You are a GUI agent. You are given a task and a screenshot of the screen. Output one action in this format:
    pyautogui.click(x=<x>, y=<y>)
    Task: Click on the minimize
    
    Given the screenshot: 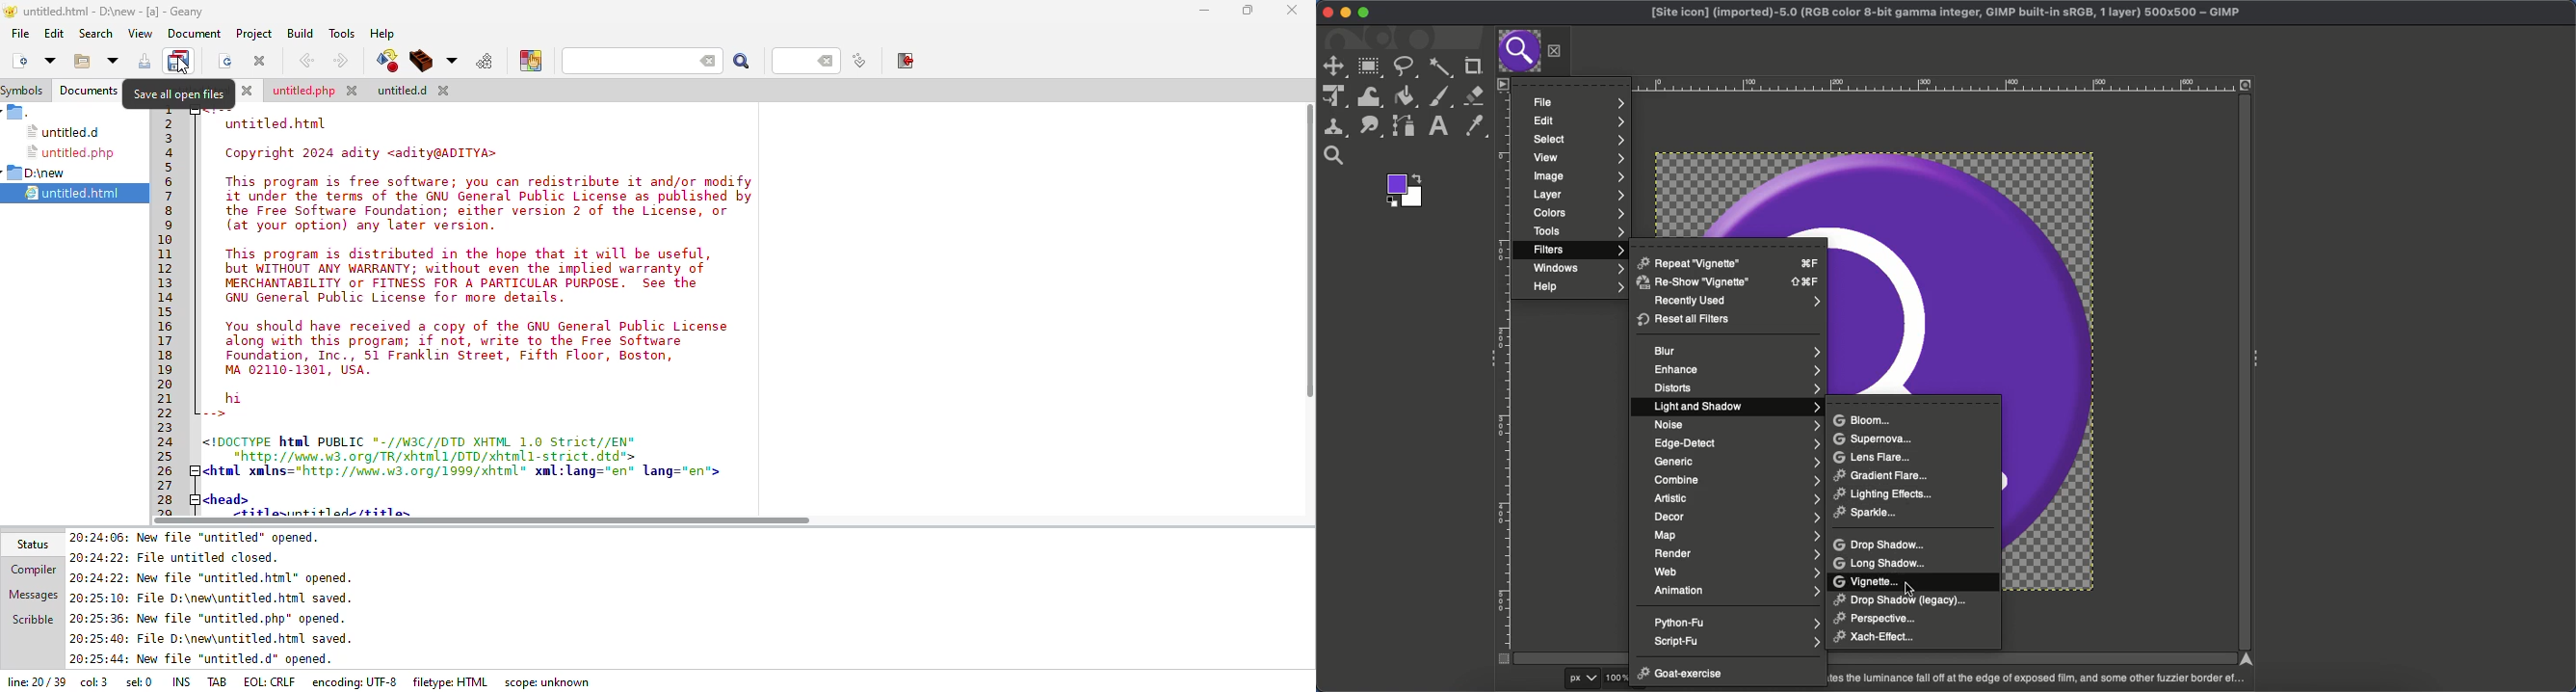 What is the action you would take?
    pyautogui.click(x=1203, y=9)
    